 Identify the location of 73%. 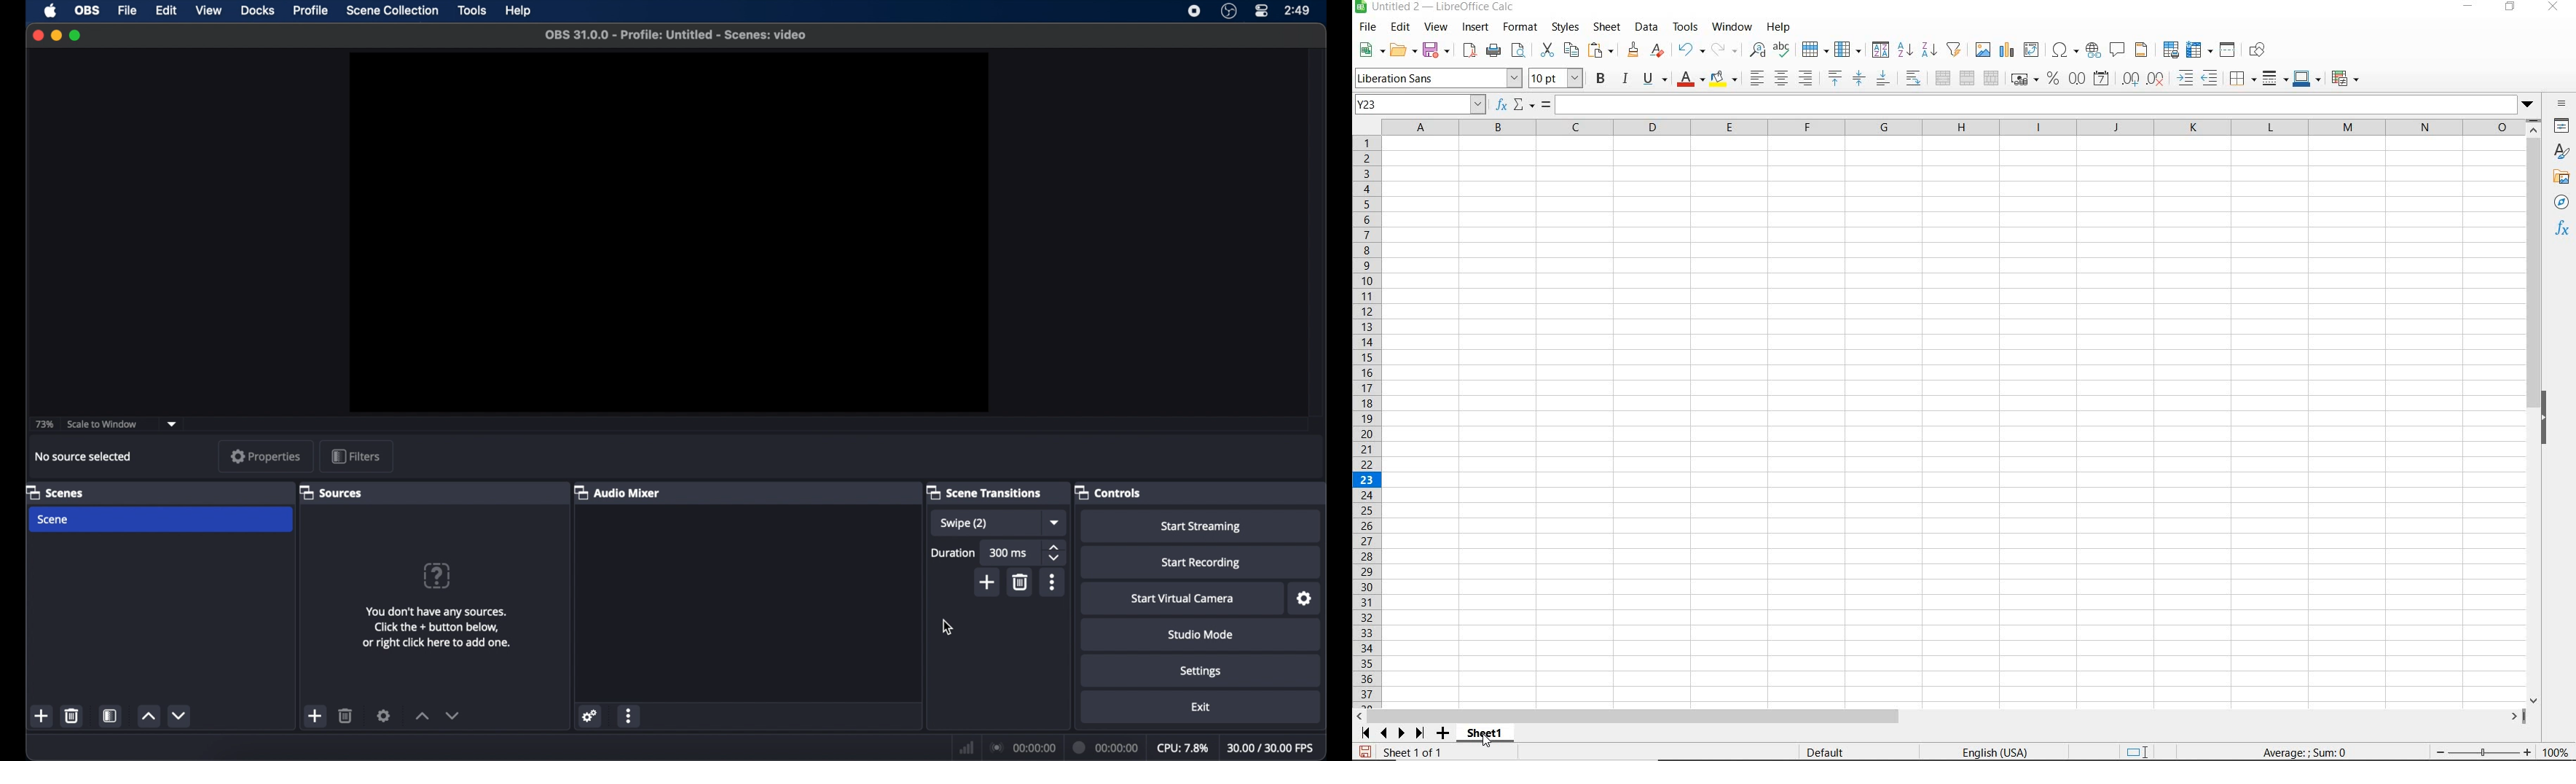
(44, 424).